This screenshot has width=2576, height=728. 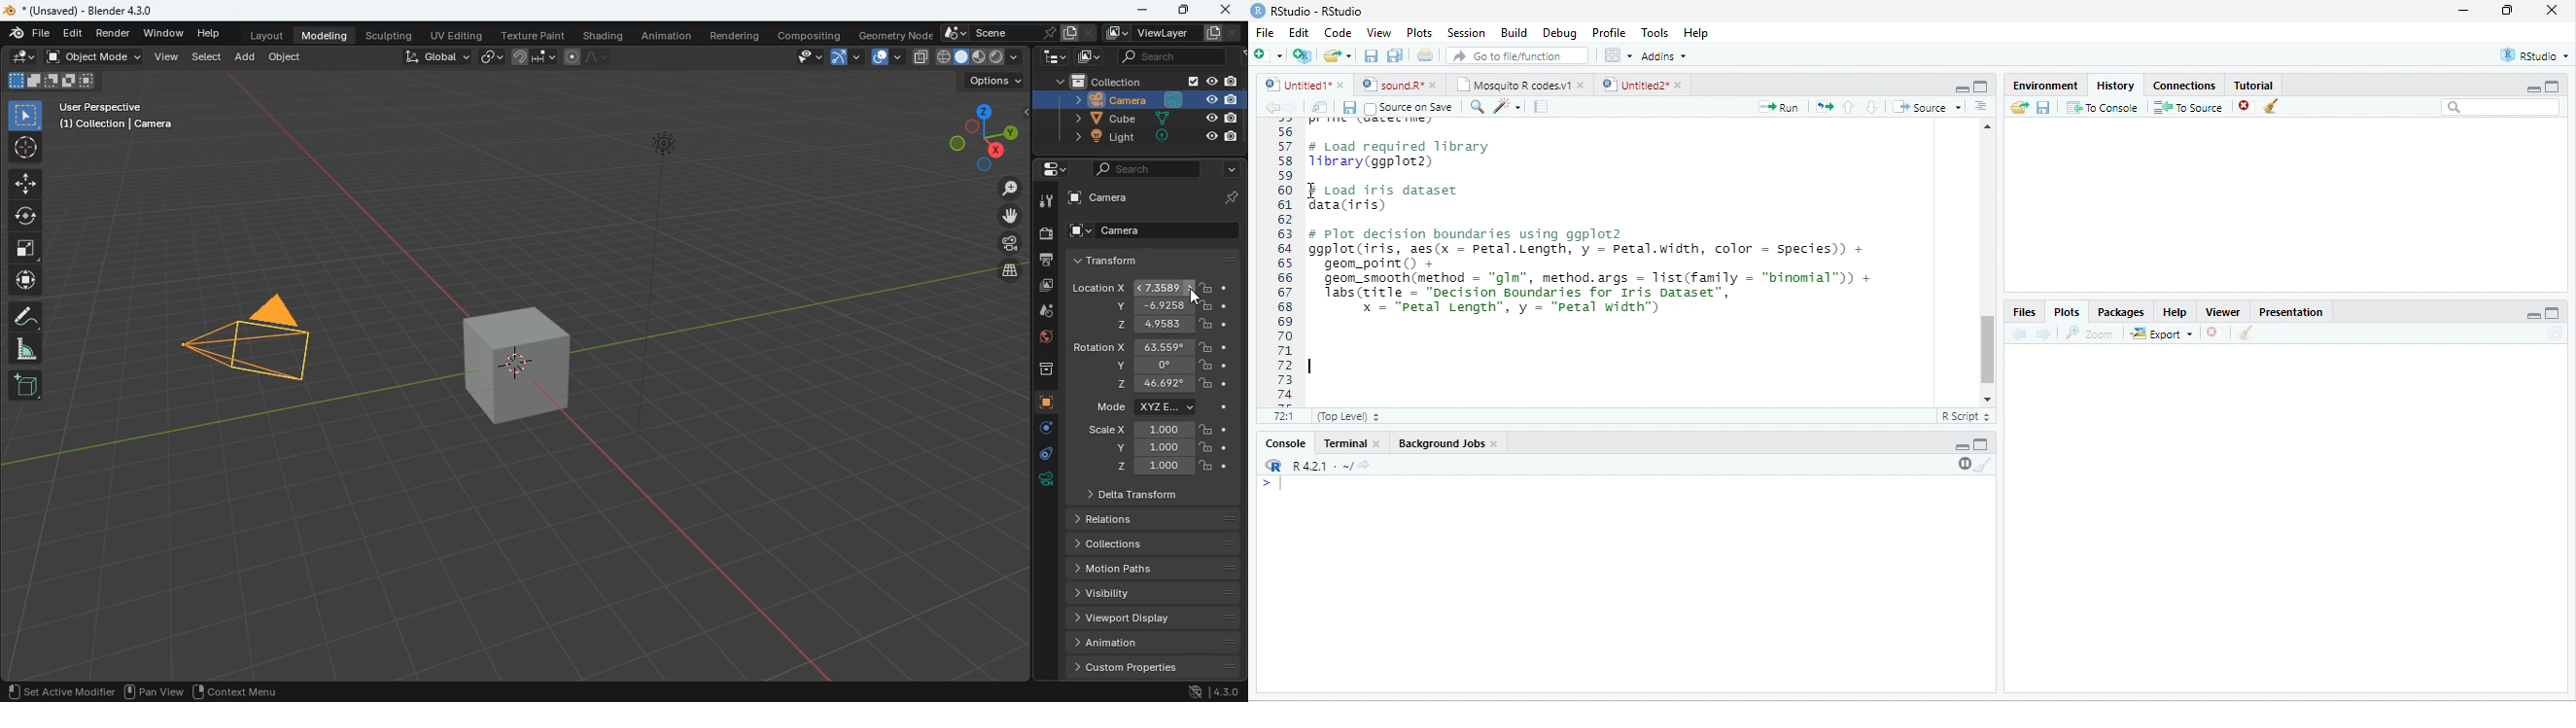 What do you see at coordinates (1778, 107) in the screenshot?
I see `Run file` at bounding box center [1778, 107].